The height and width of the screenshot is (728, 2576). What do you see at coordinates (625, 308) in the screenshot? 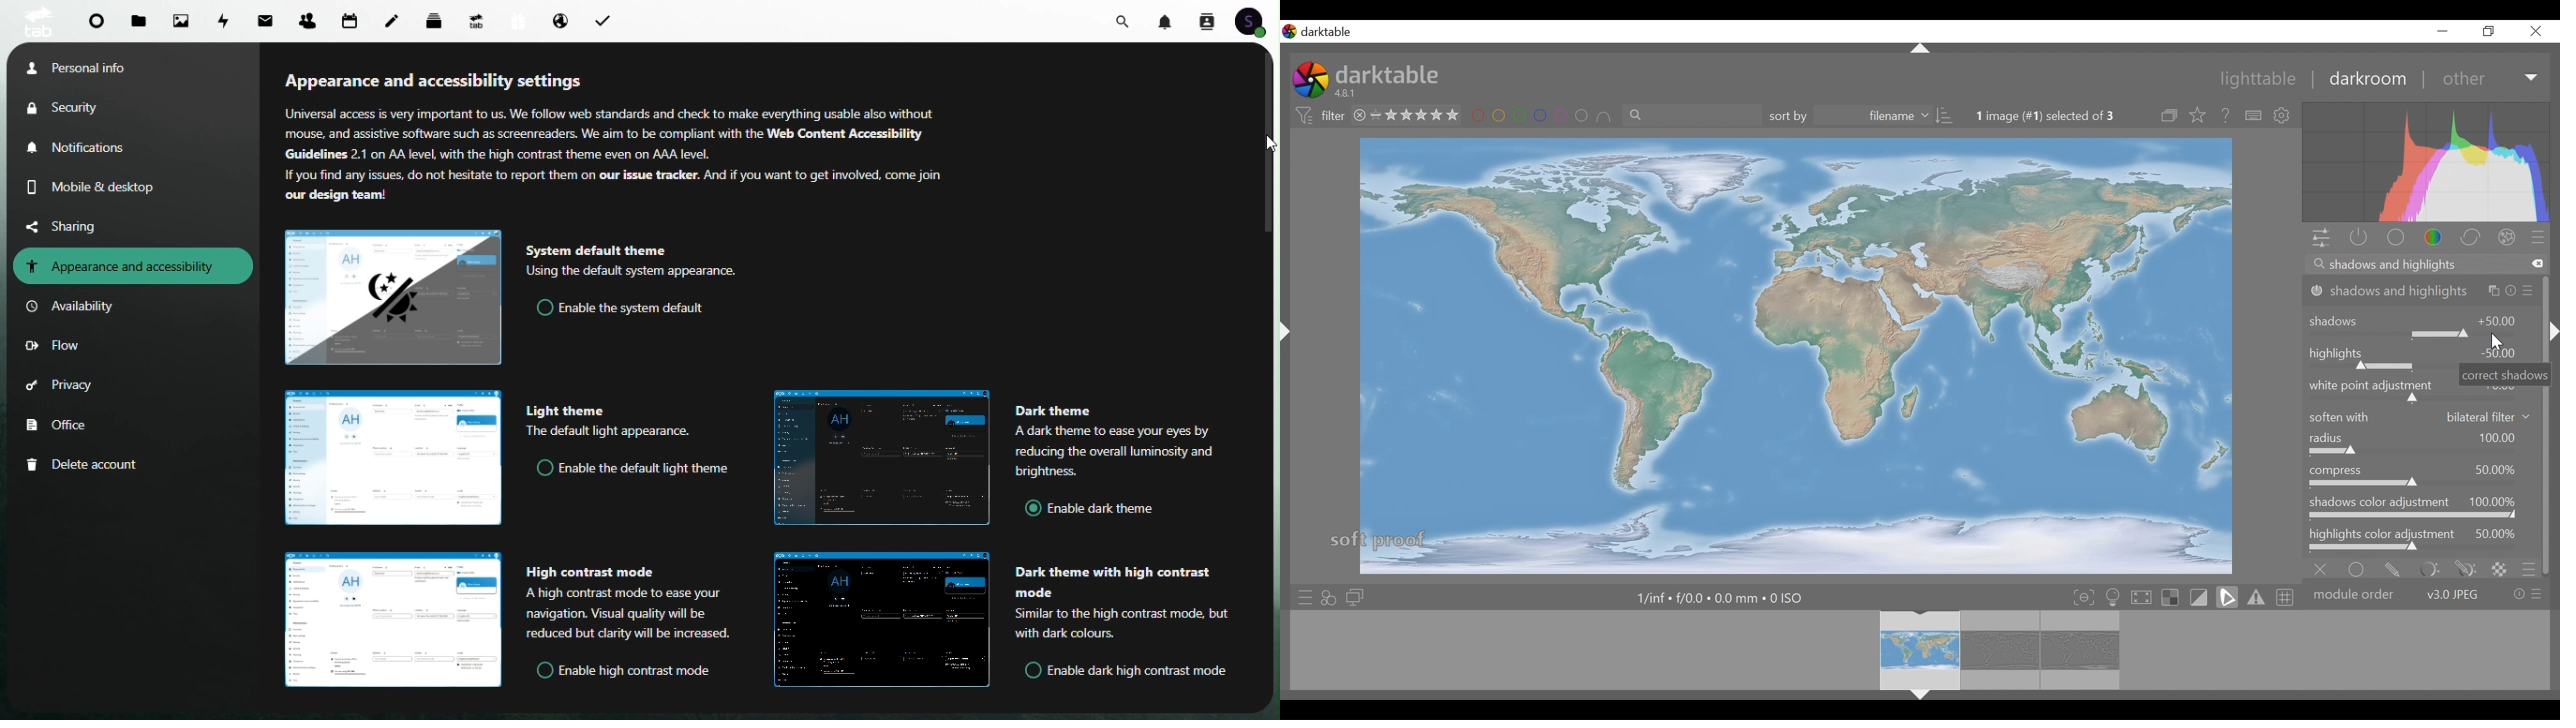
I see `Enable the system default` at bounding box center [625, 308].